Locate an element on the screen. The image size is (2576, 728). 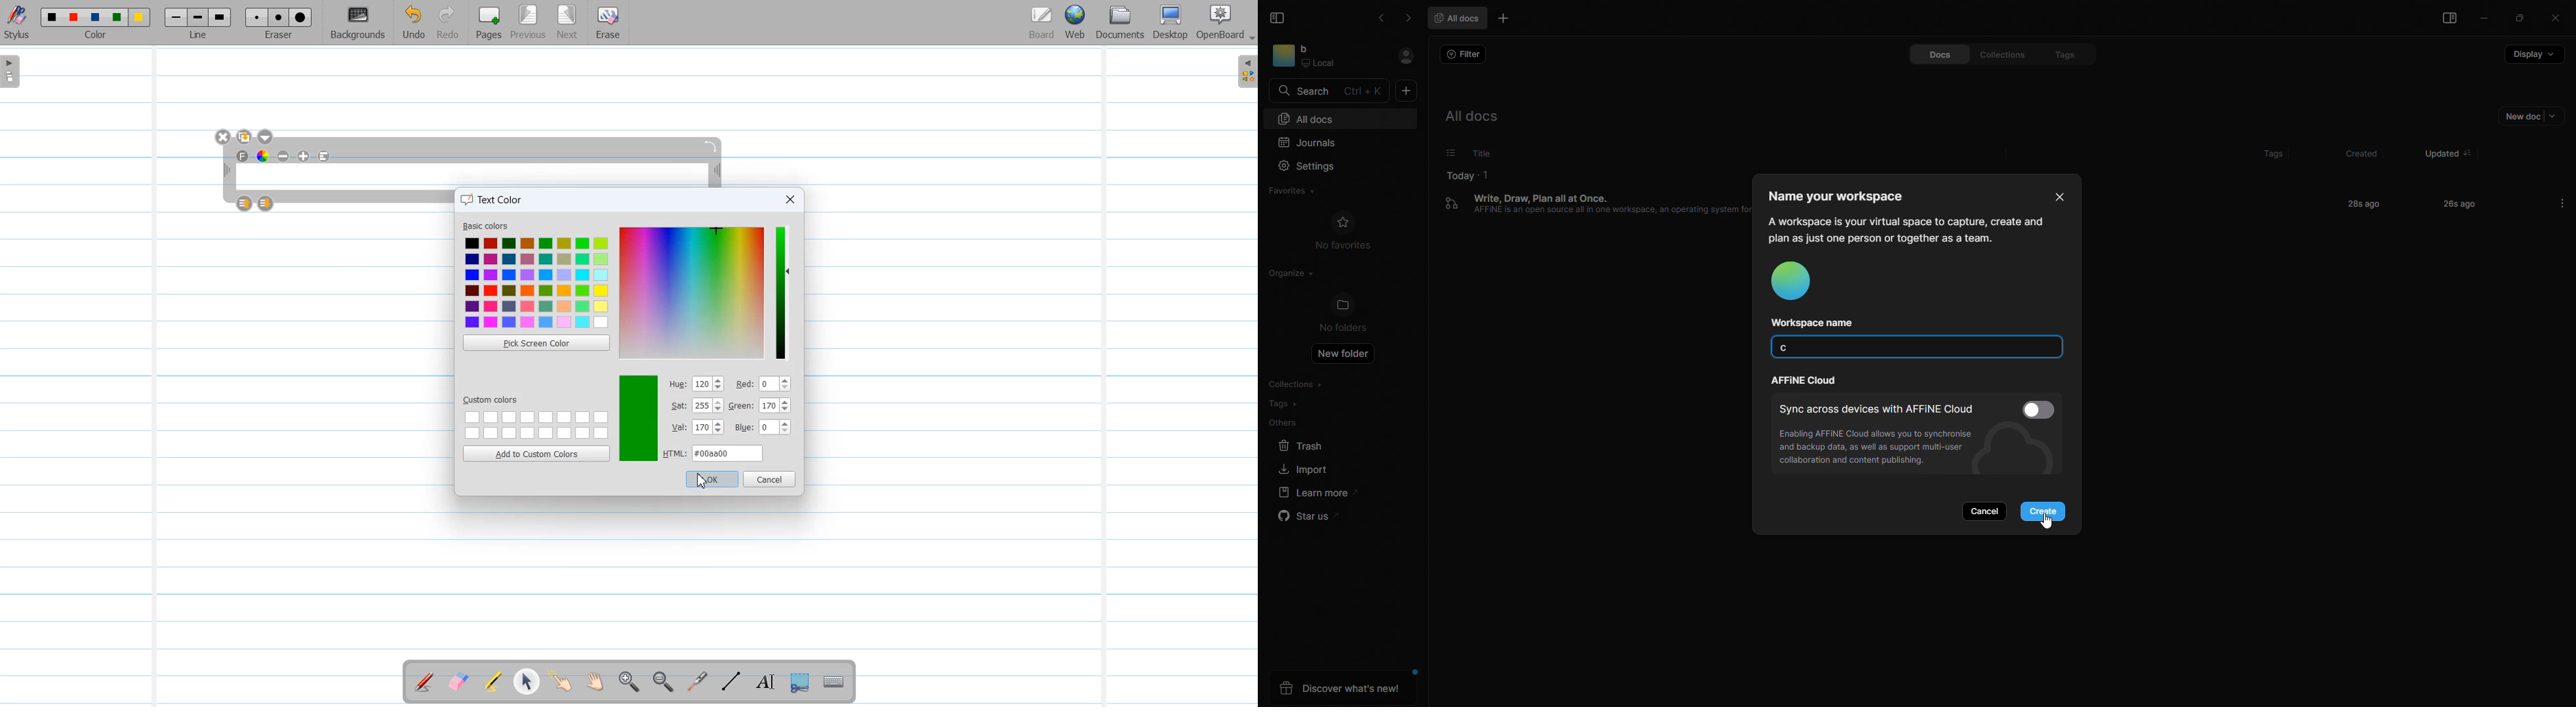
tags is located at coordinates (2058, 54).